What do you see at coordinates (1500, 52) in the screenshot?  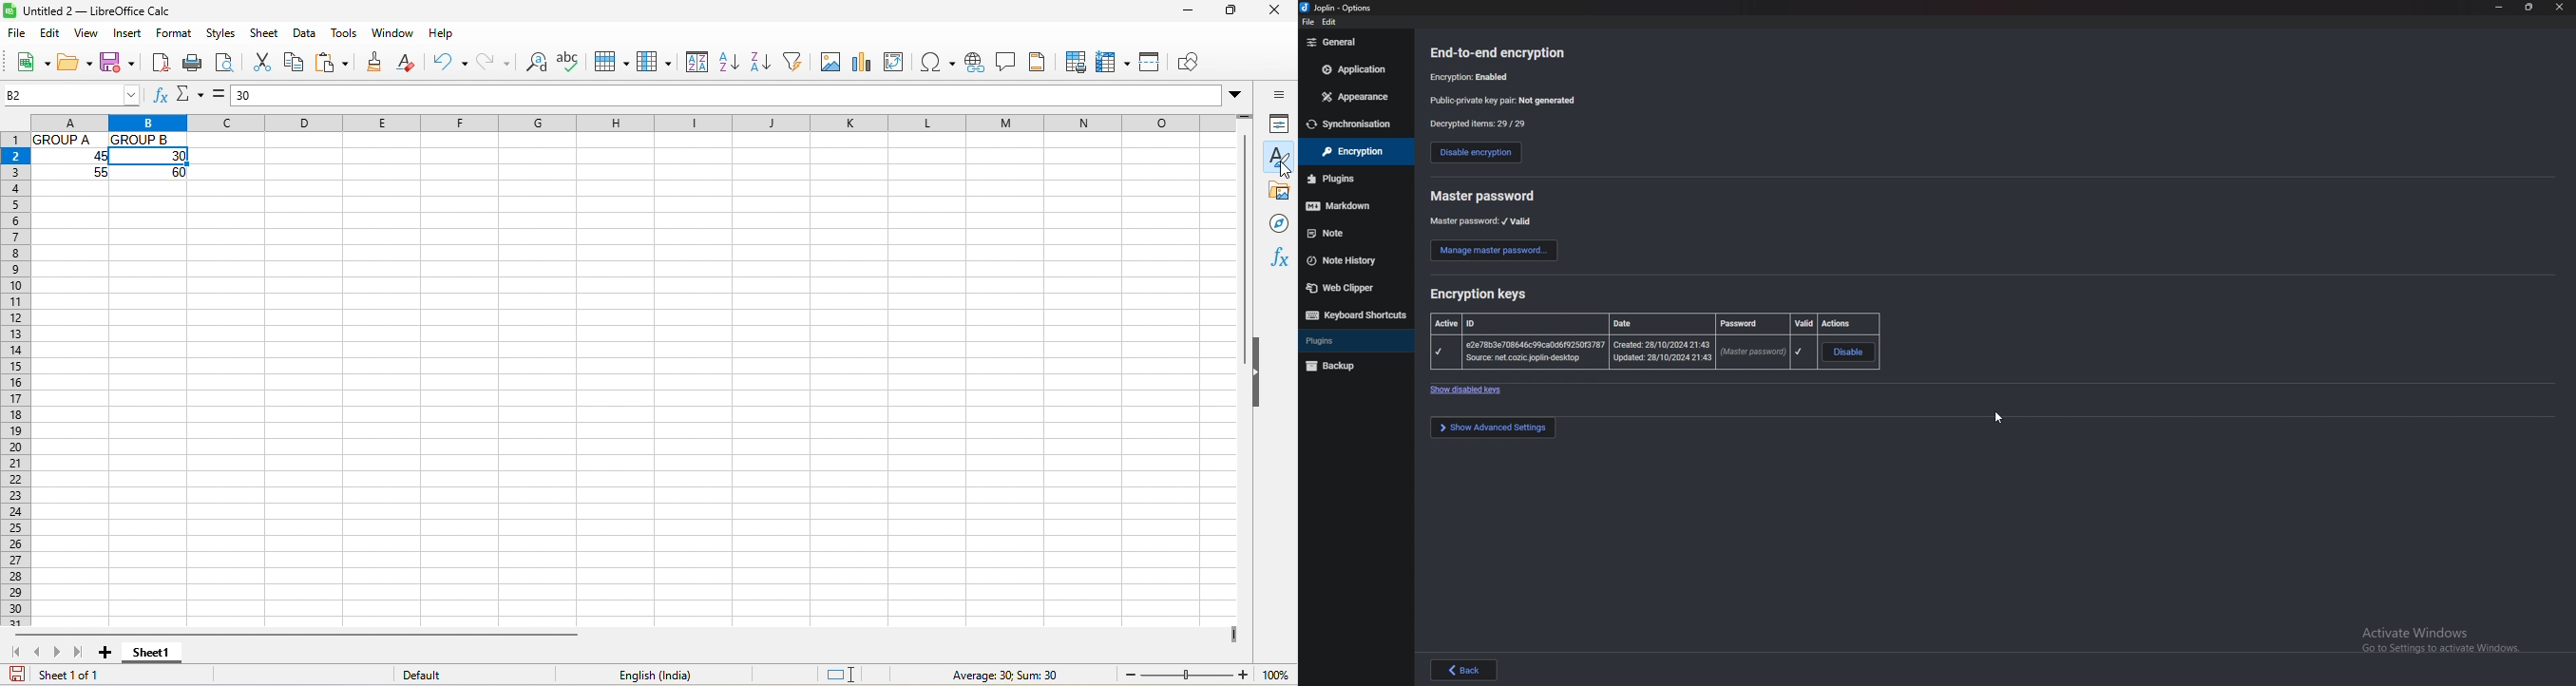 I see `end to end encryption` at bounding box center [1500, 52].